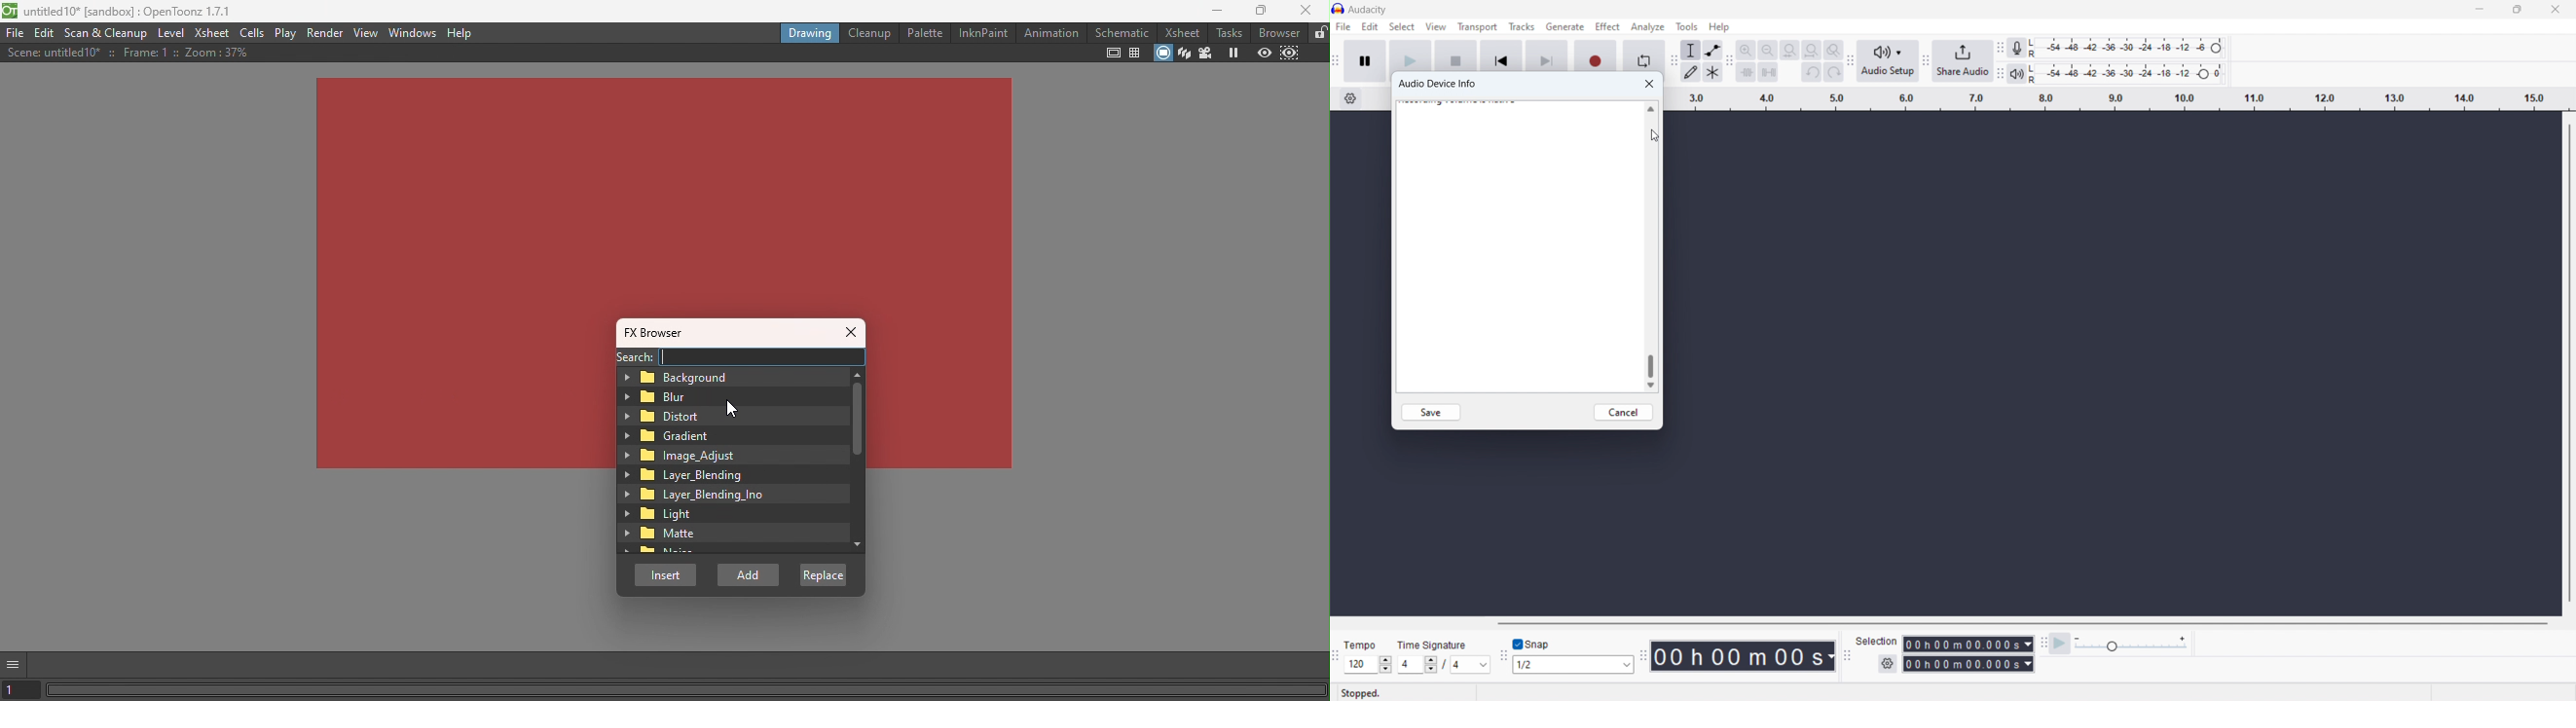 The height and width of the screenshot is (728, 2576). What do you see at coordinates (1691, 50) in the screenshot?
I see `selection tool` at bounding box center [1691, 50].